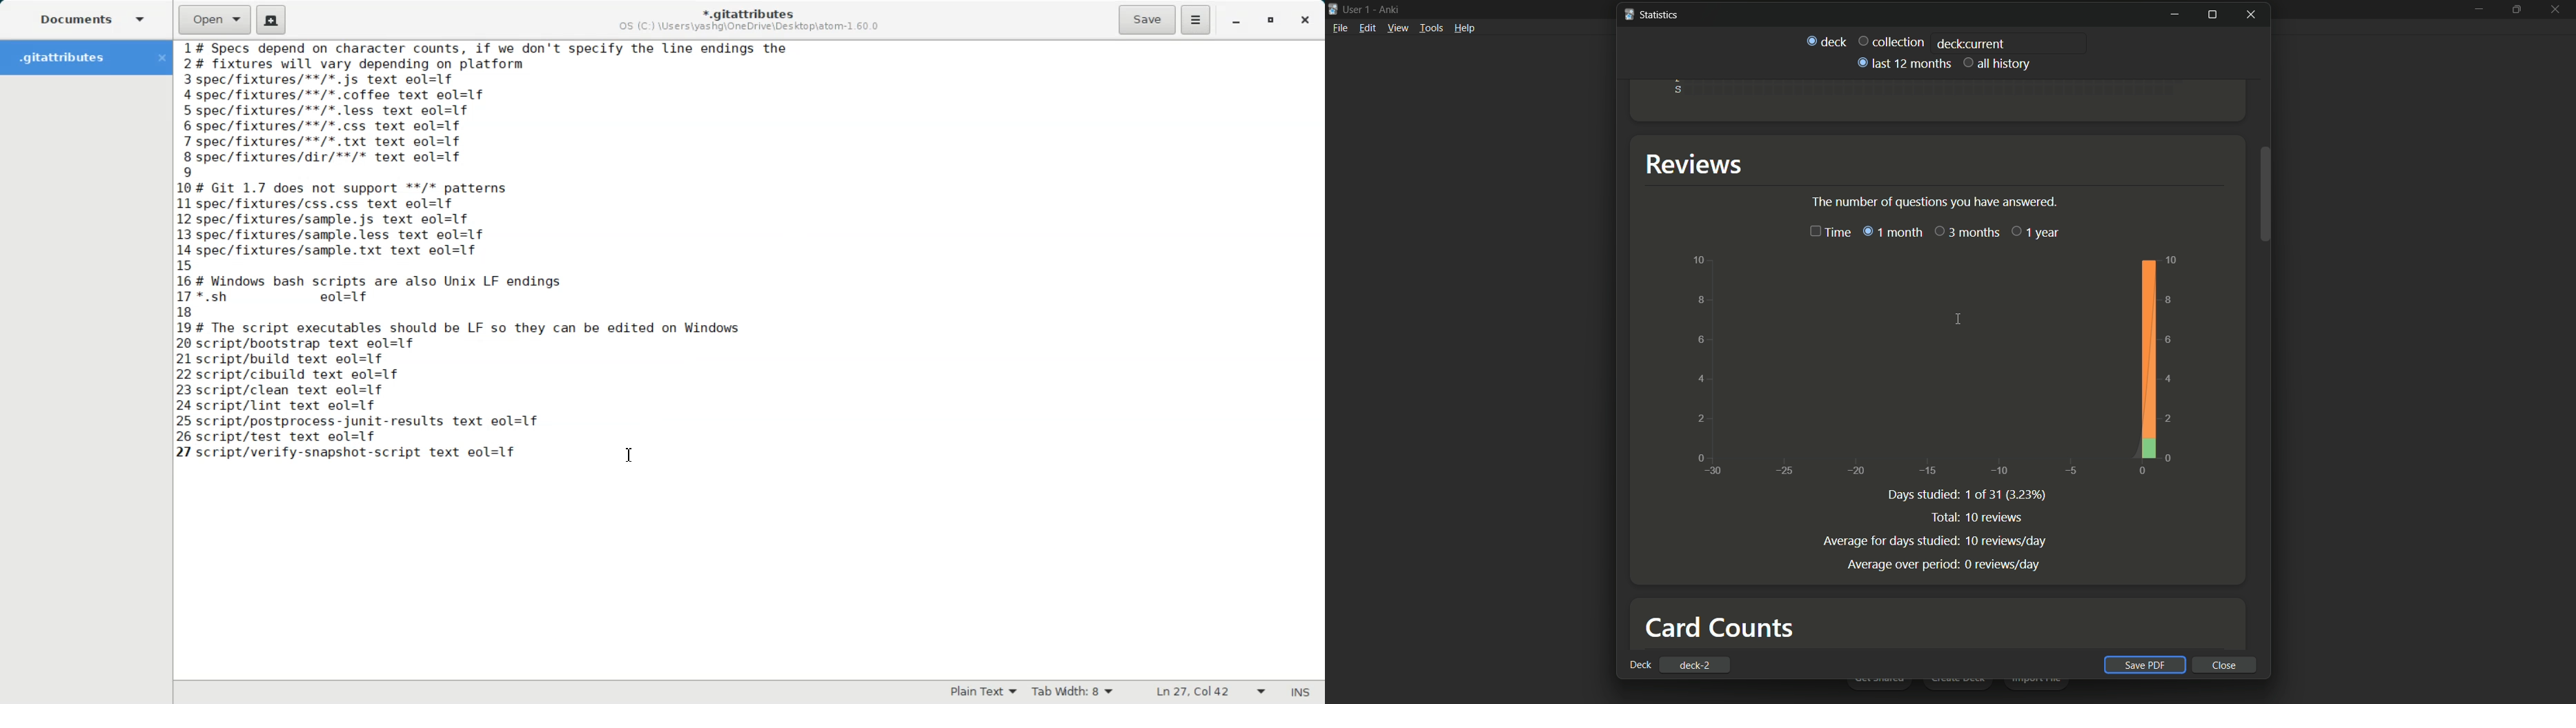  What do you see at coordinates (1367, 30) in the screenshot?
I see `Edit` at bounding box center [1367, 30].